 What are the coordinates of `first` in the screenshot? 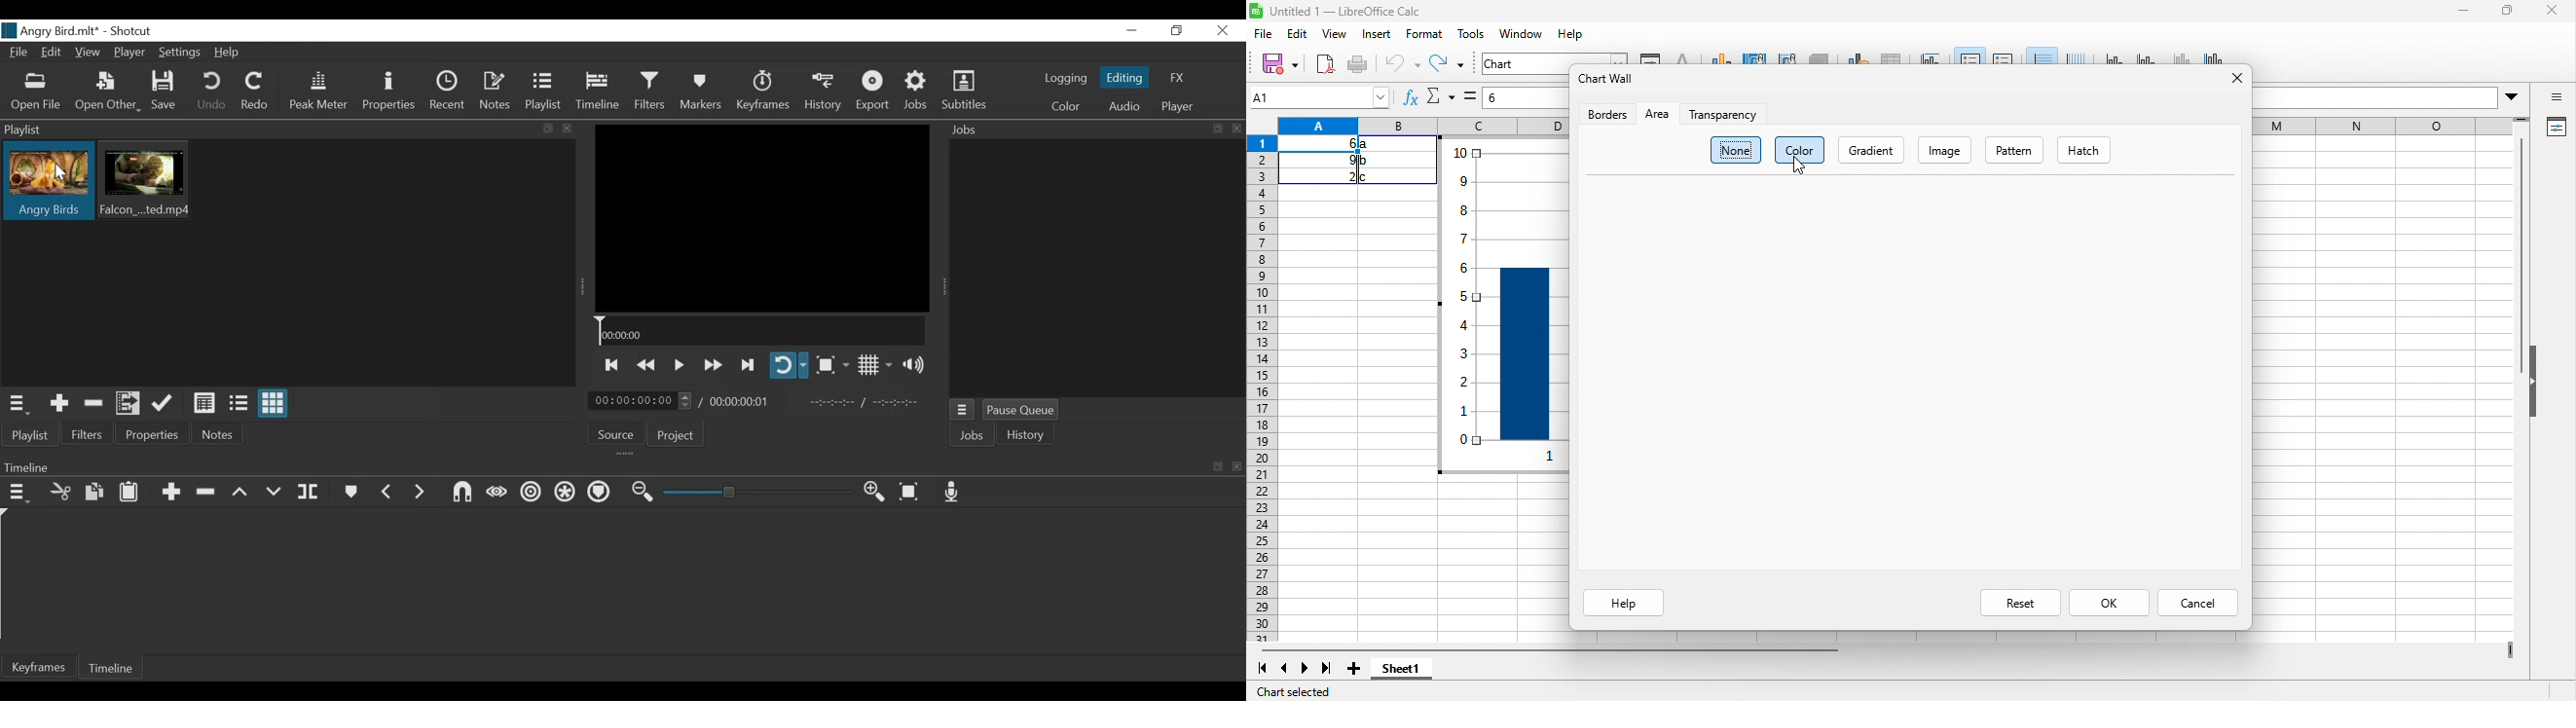 It's located at (1267, 670).